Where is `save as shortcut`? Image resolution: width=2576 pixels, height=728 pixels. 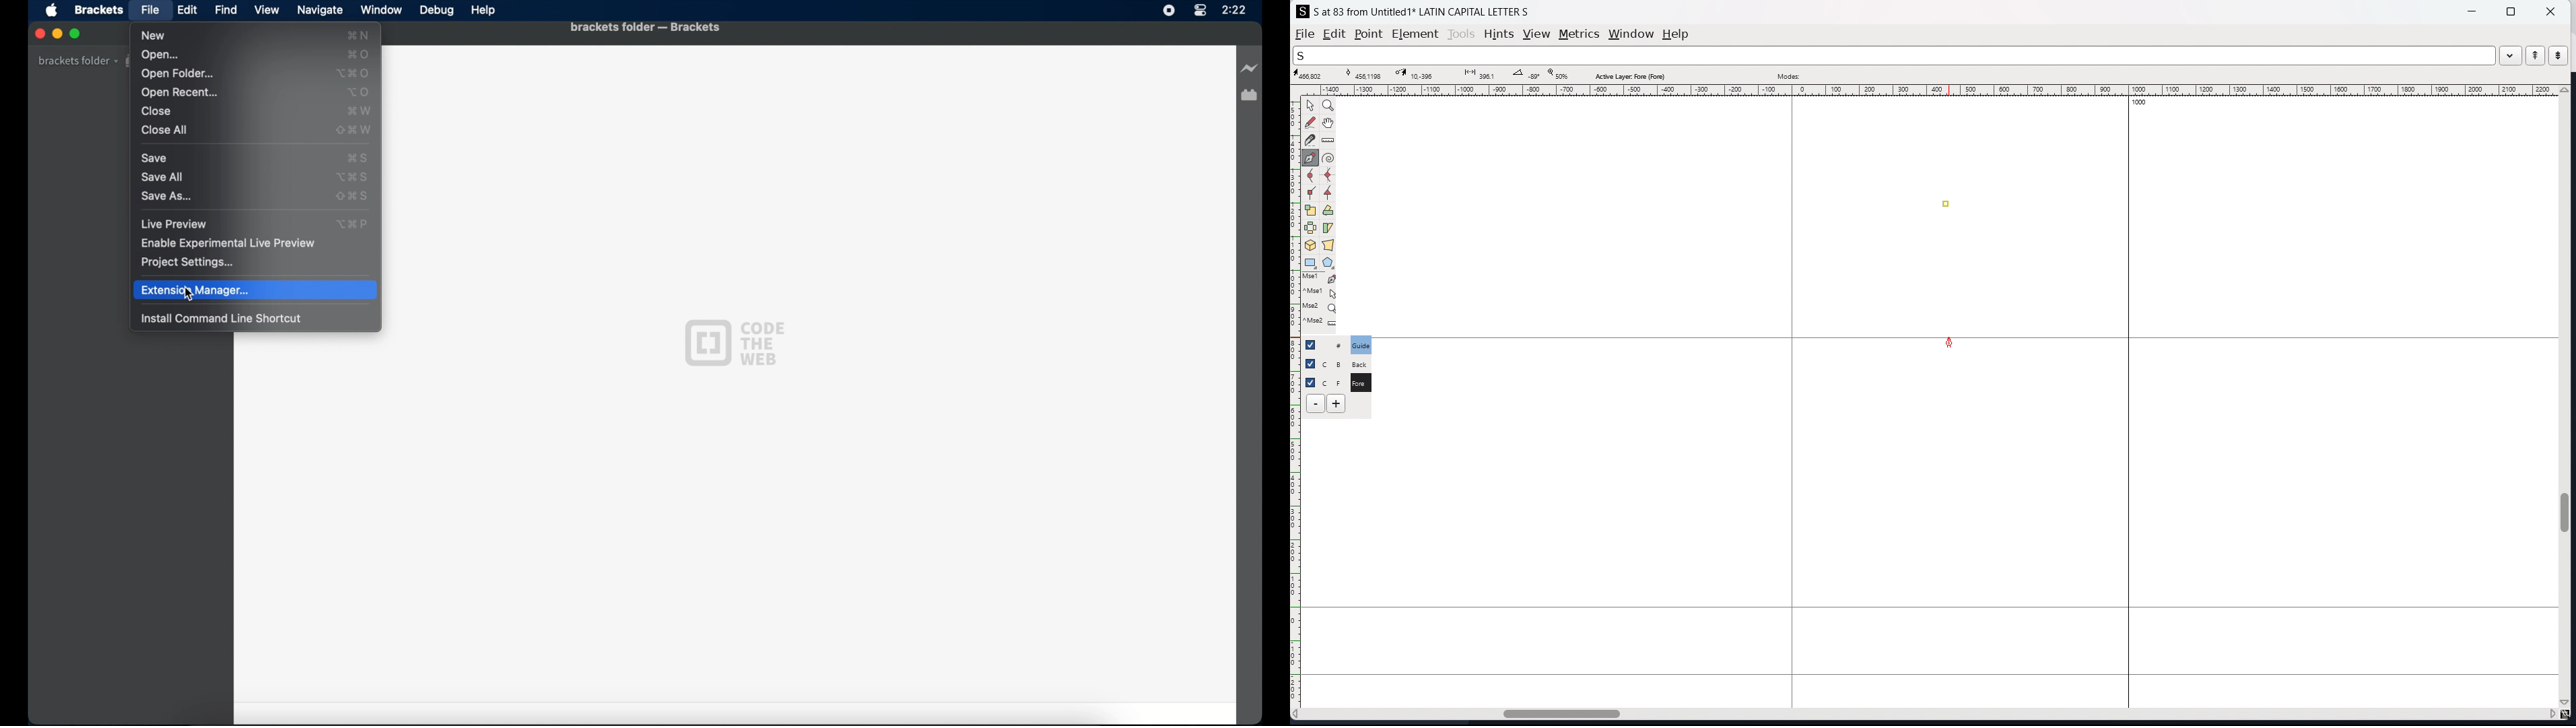
save as shortcut is located at coordinates (352, 196).